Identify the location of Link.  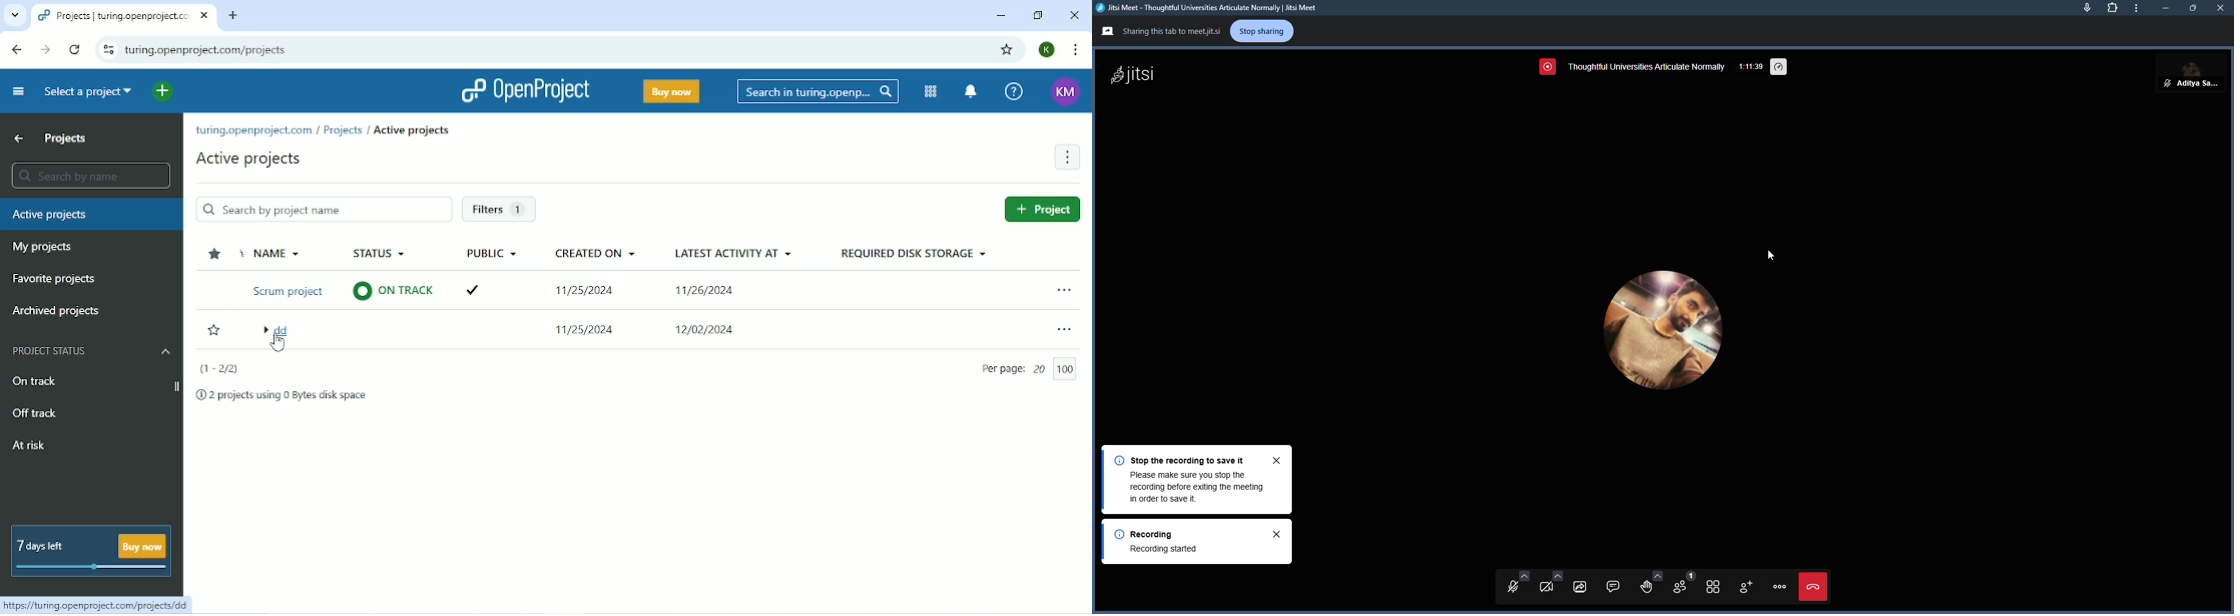
(100, 605).